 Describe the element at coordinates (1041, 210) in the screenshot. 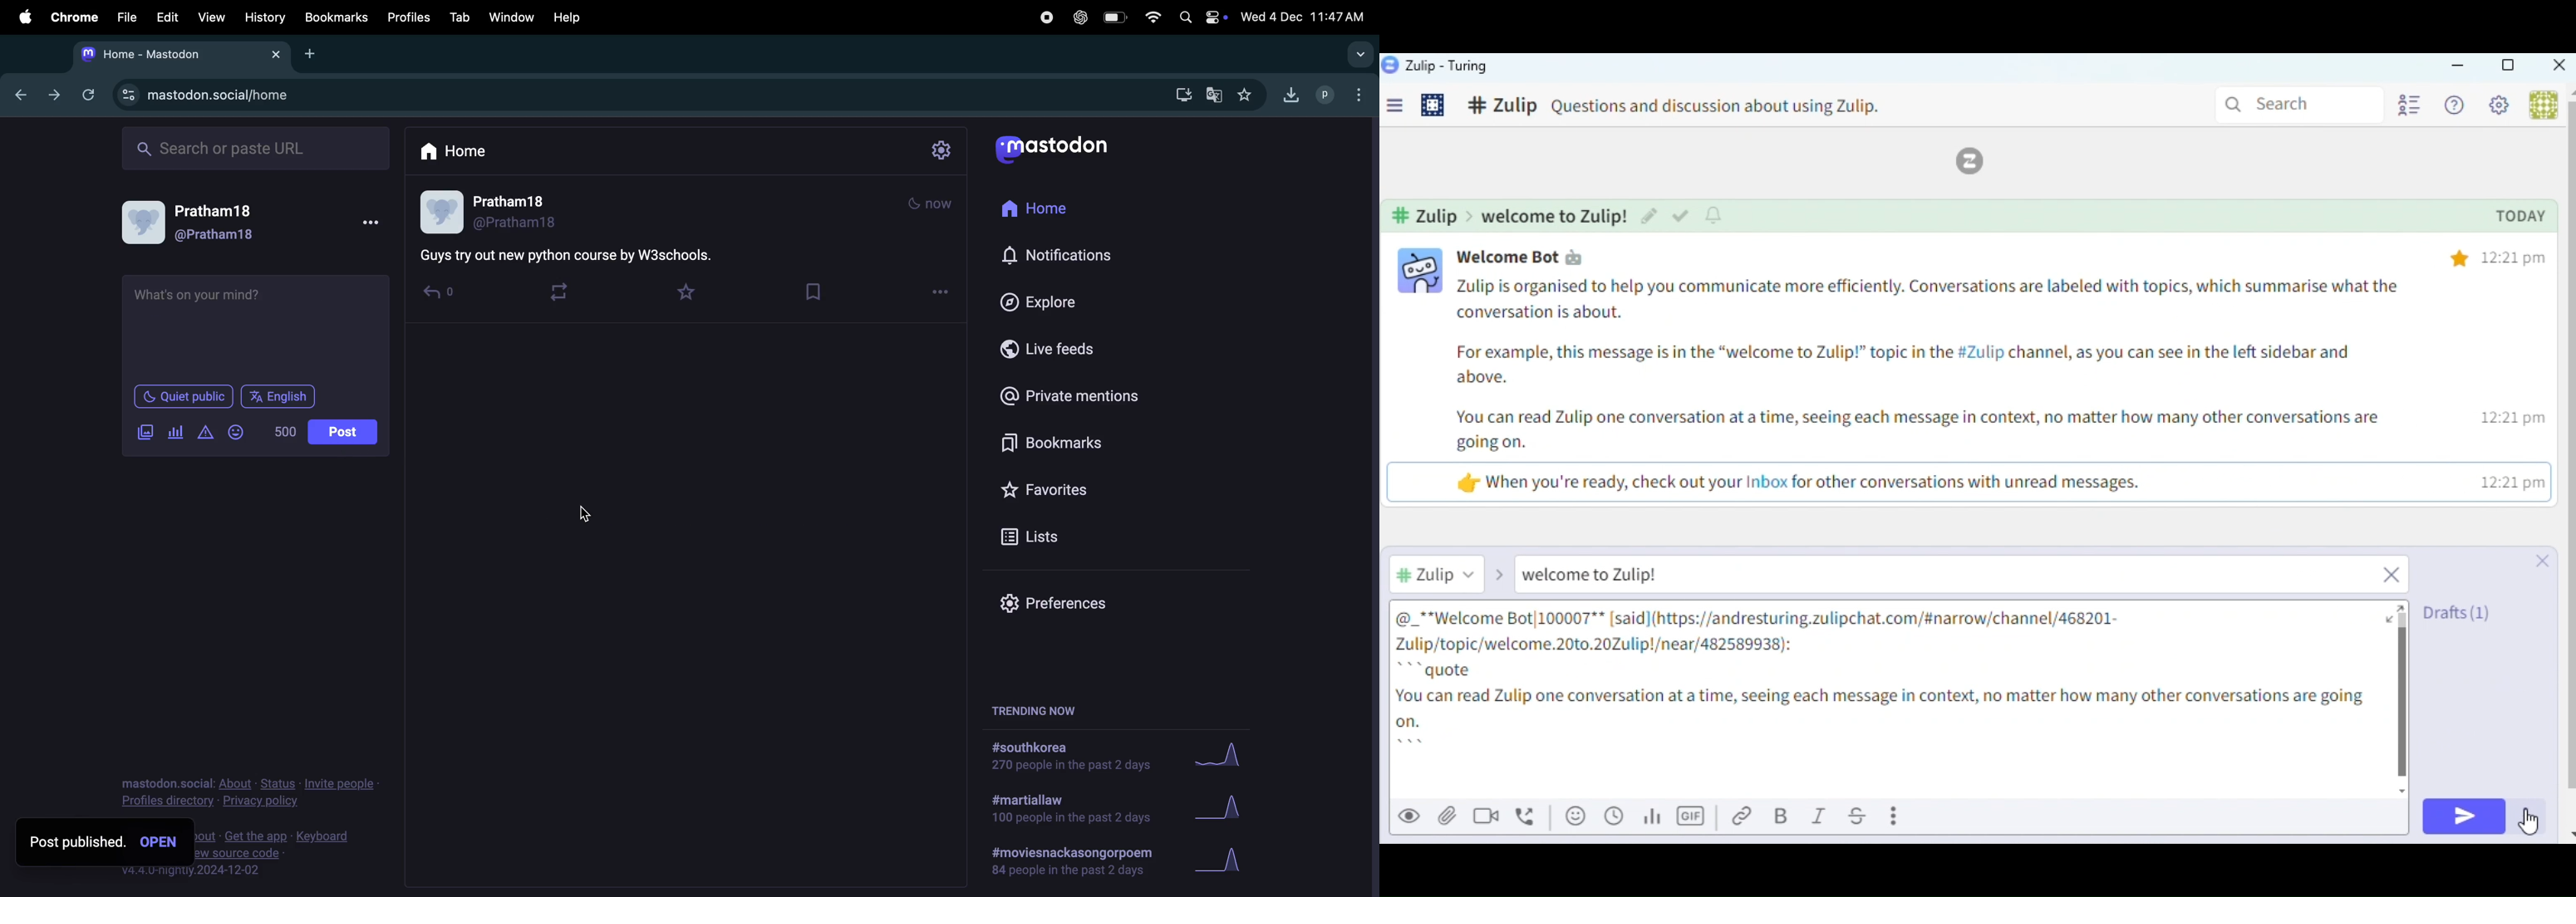

I see `home` at that location.